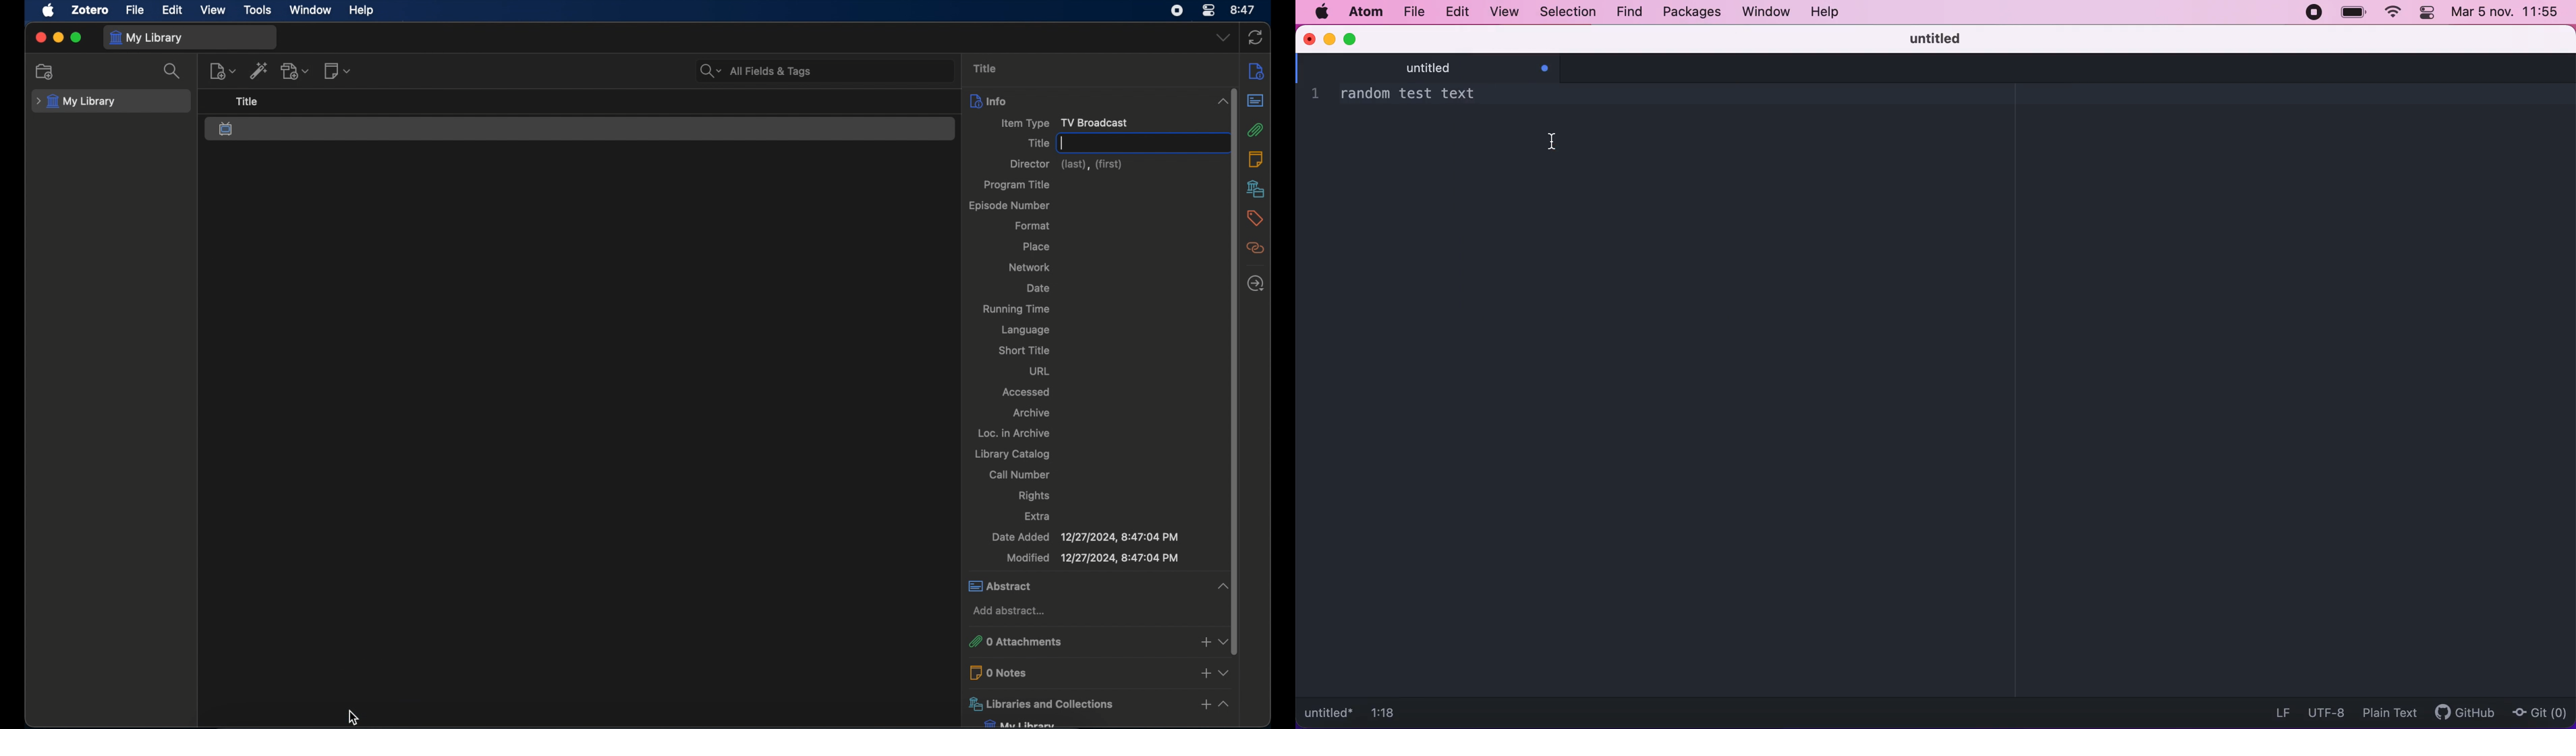 The height and width of the screenshot is (756, 2576). I want to click on help, so click(1827, 12).